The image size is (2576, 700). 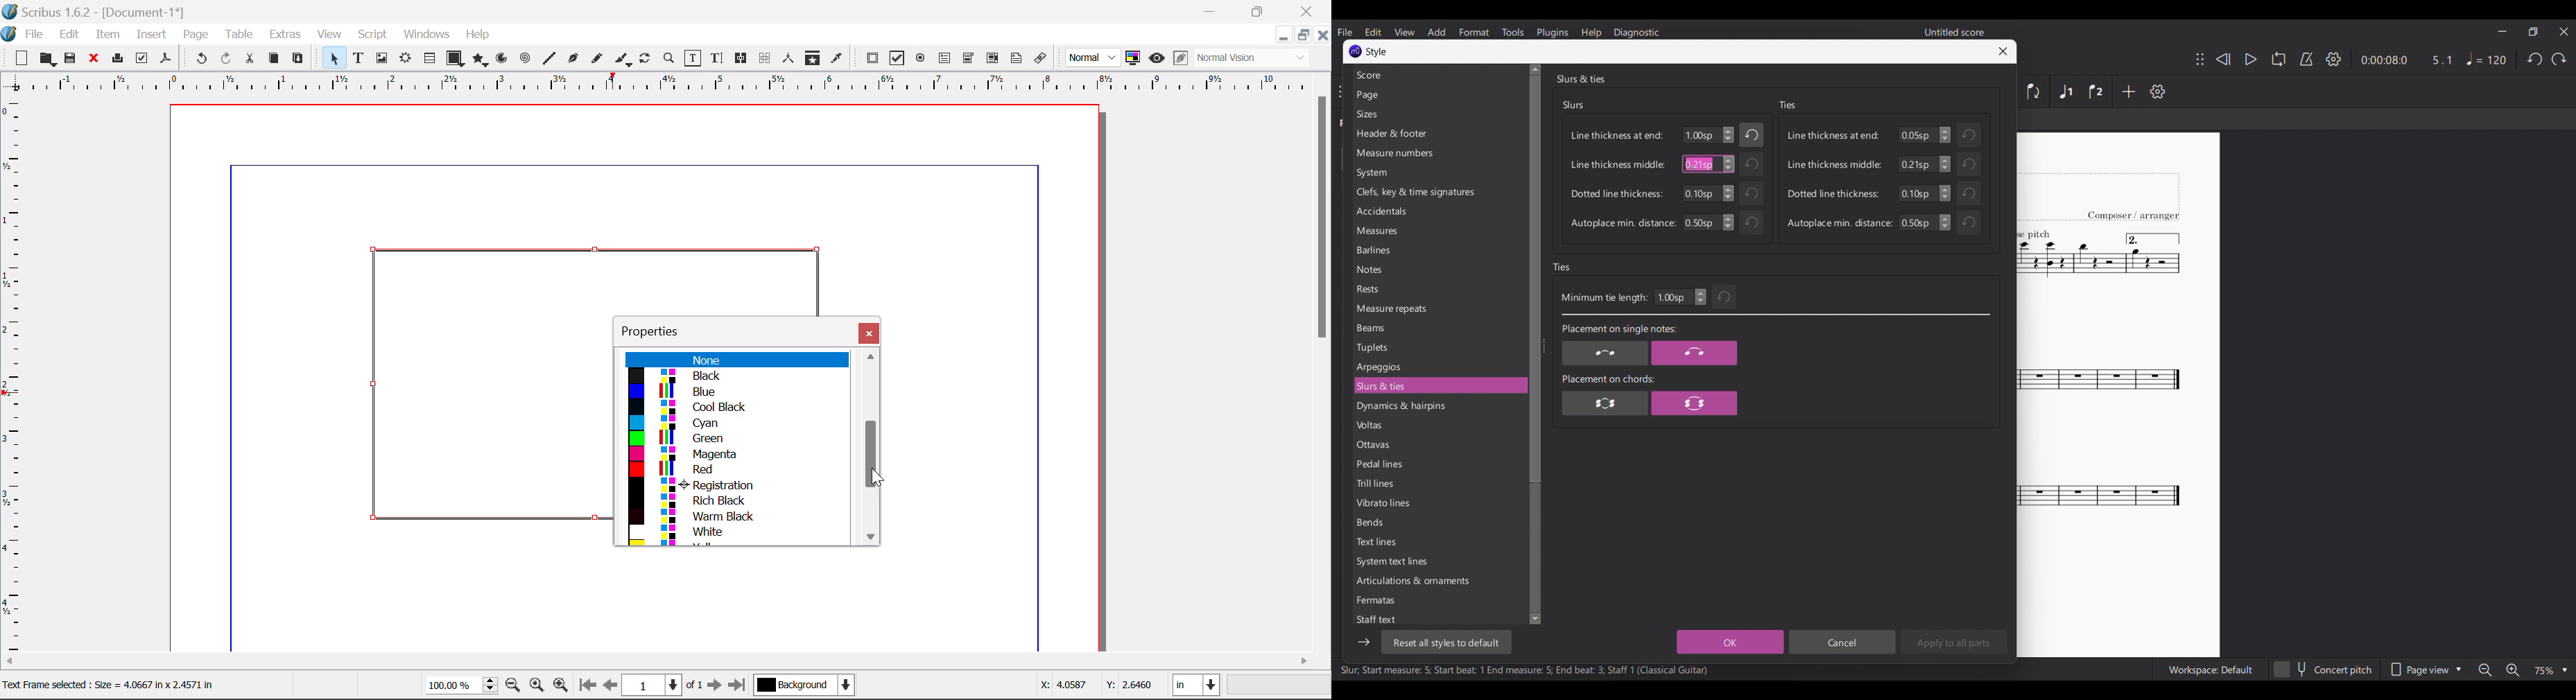 I want to click on Scroll Bar, so click(x=874, y=448).